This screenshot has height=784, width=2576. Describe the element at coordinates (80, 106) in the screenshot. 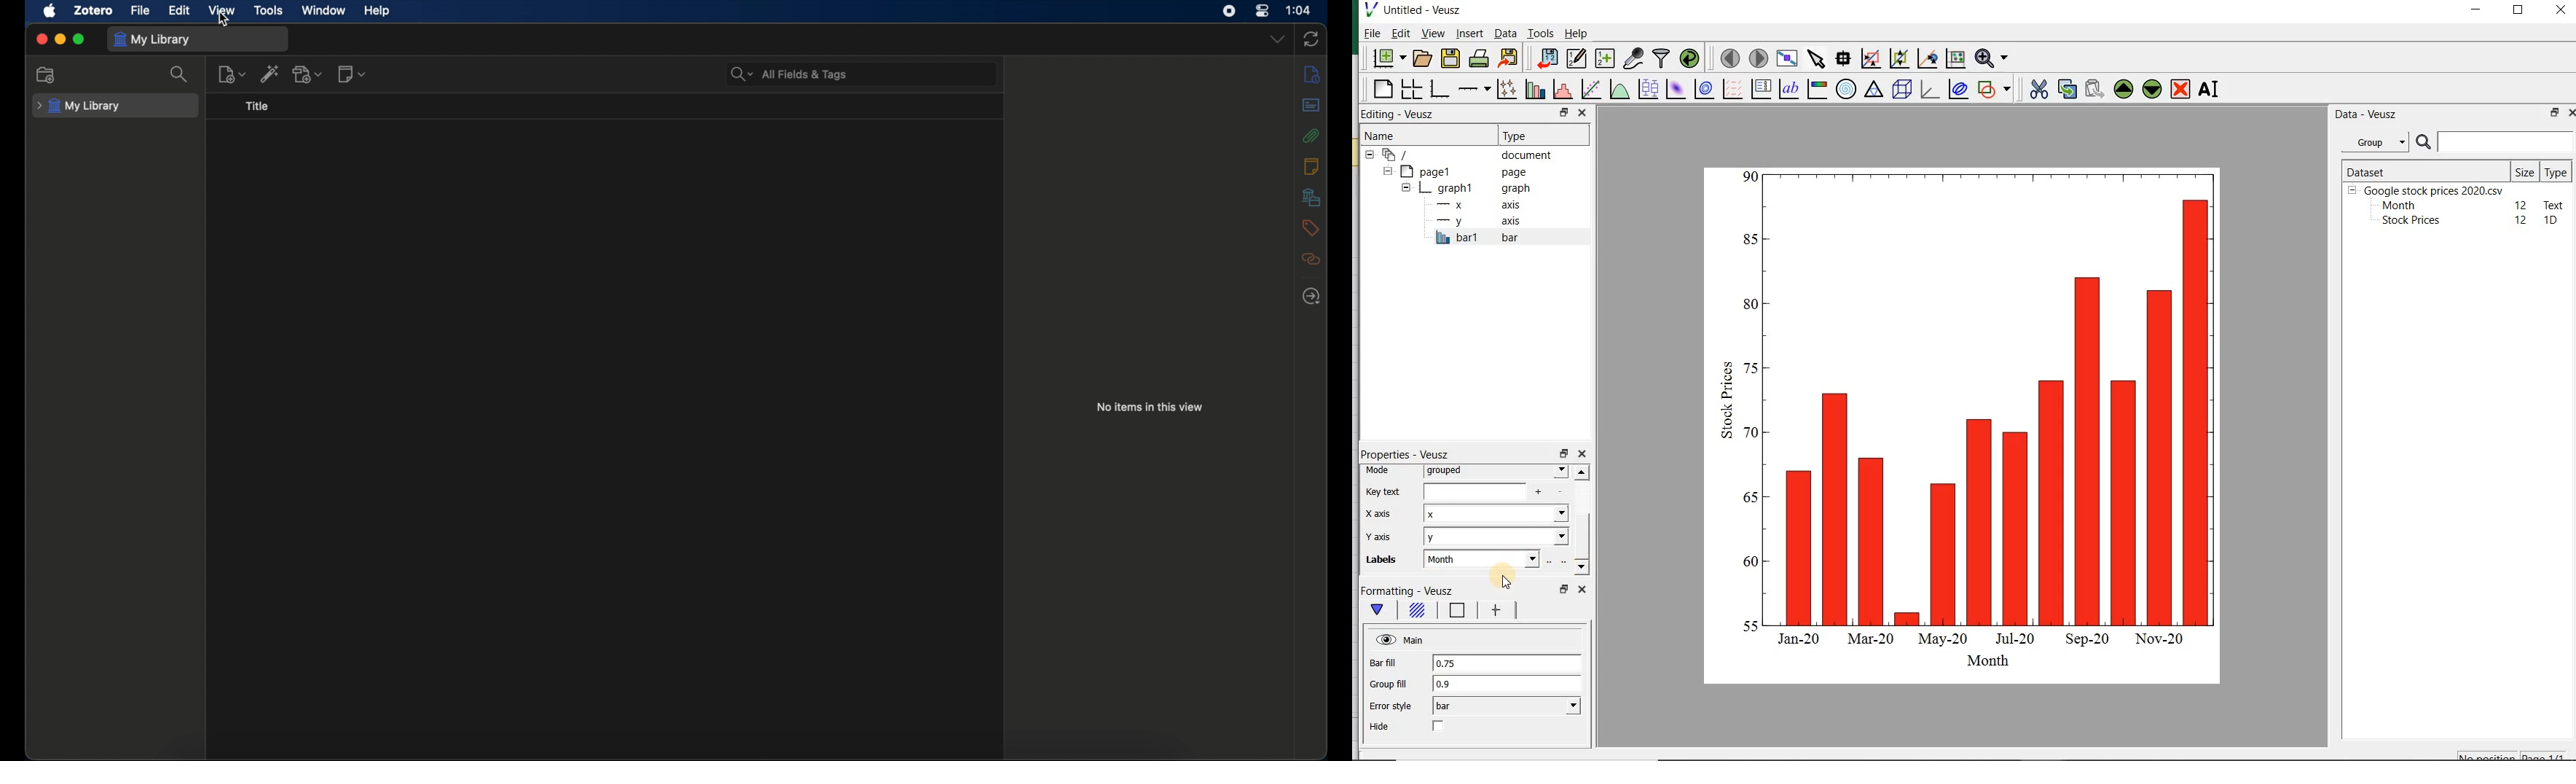

I see `my library` at that location.